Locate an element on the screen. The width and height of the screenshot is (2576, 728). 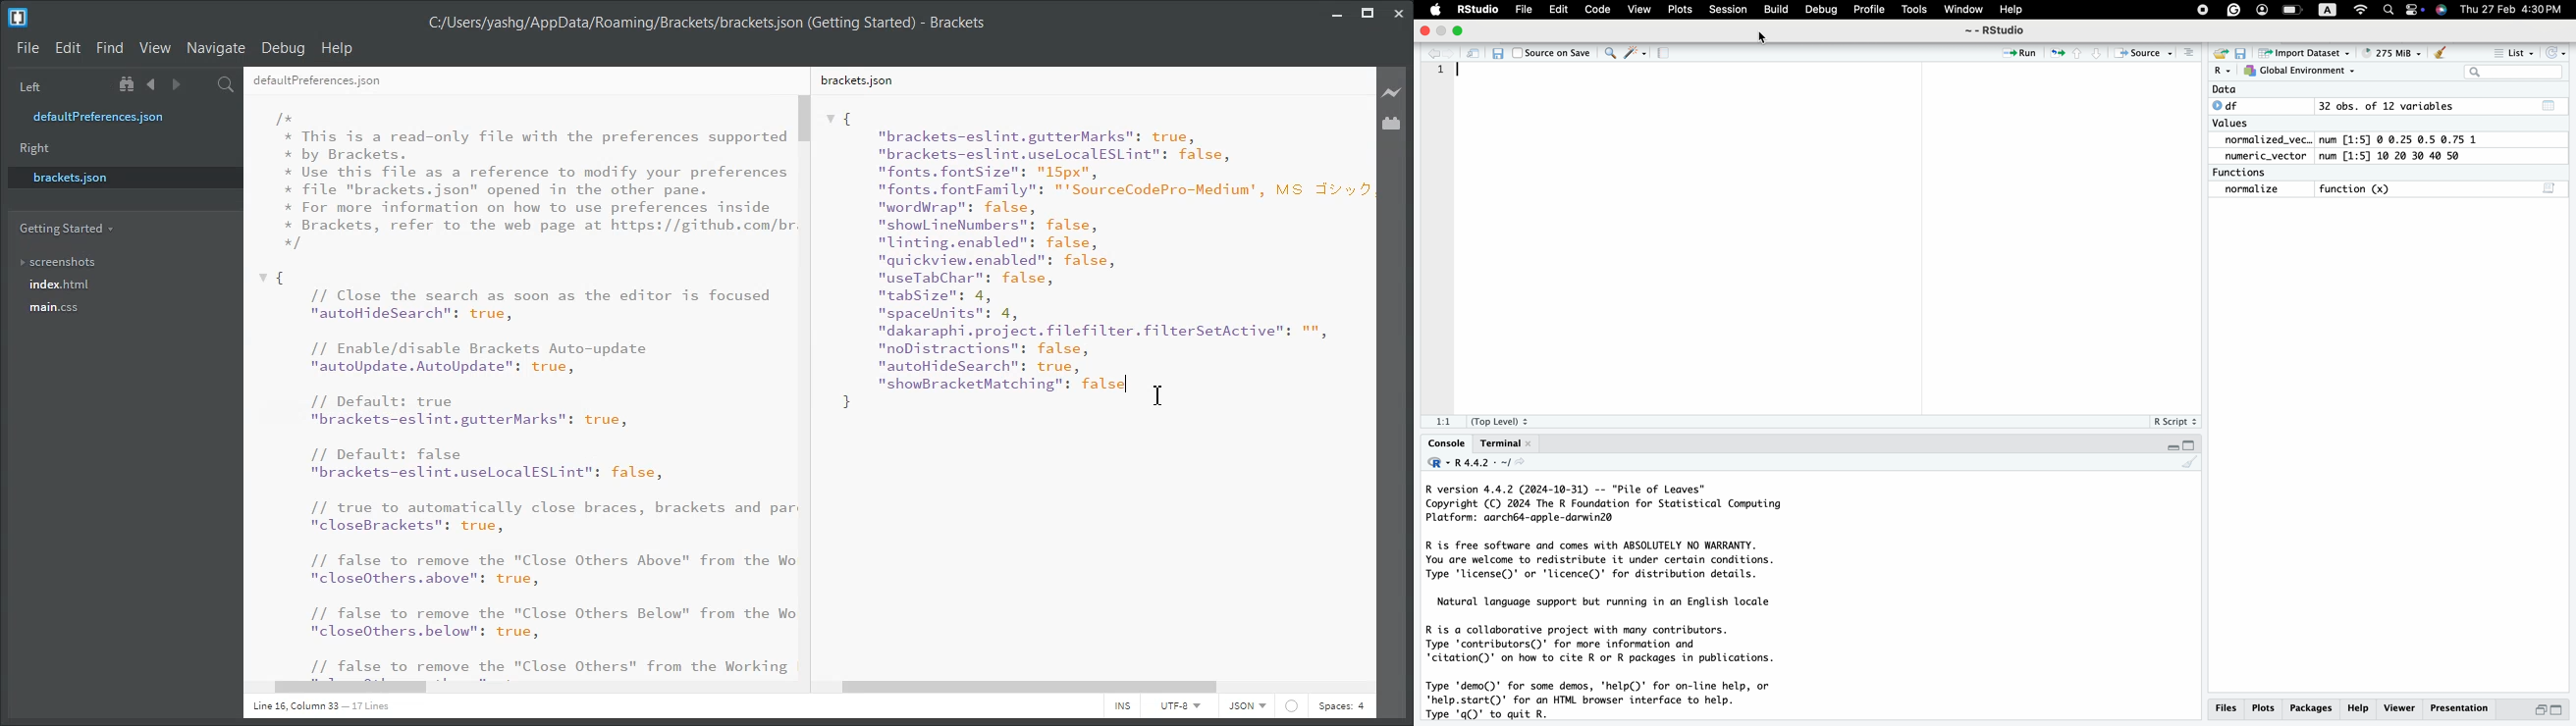
select language is located at coordinates (1433, 464).